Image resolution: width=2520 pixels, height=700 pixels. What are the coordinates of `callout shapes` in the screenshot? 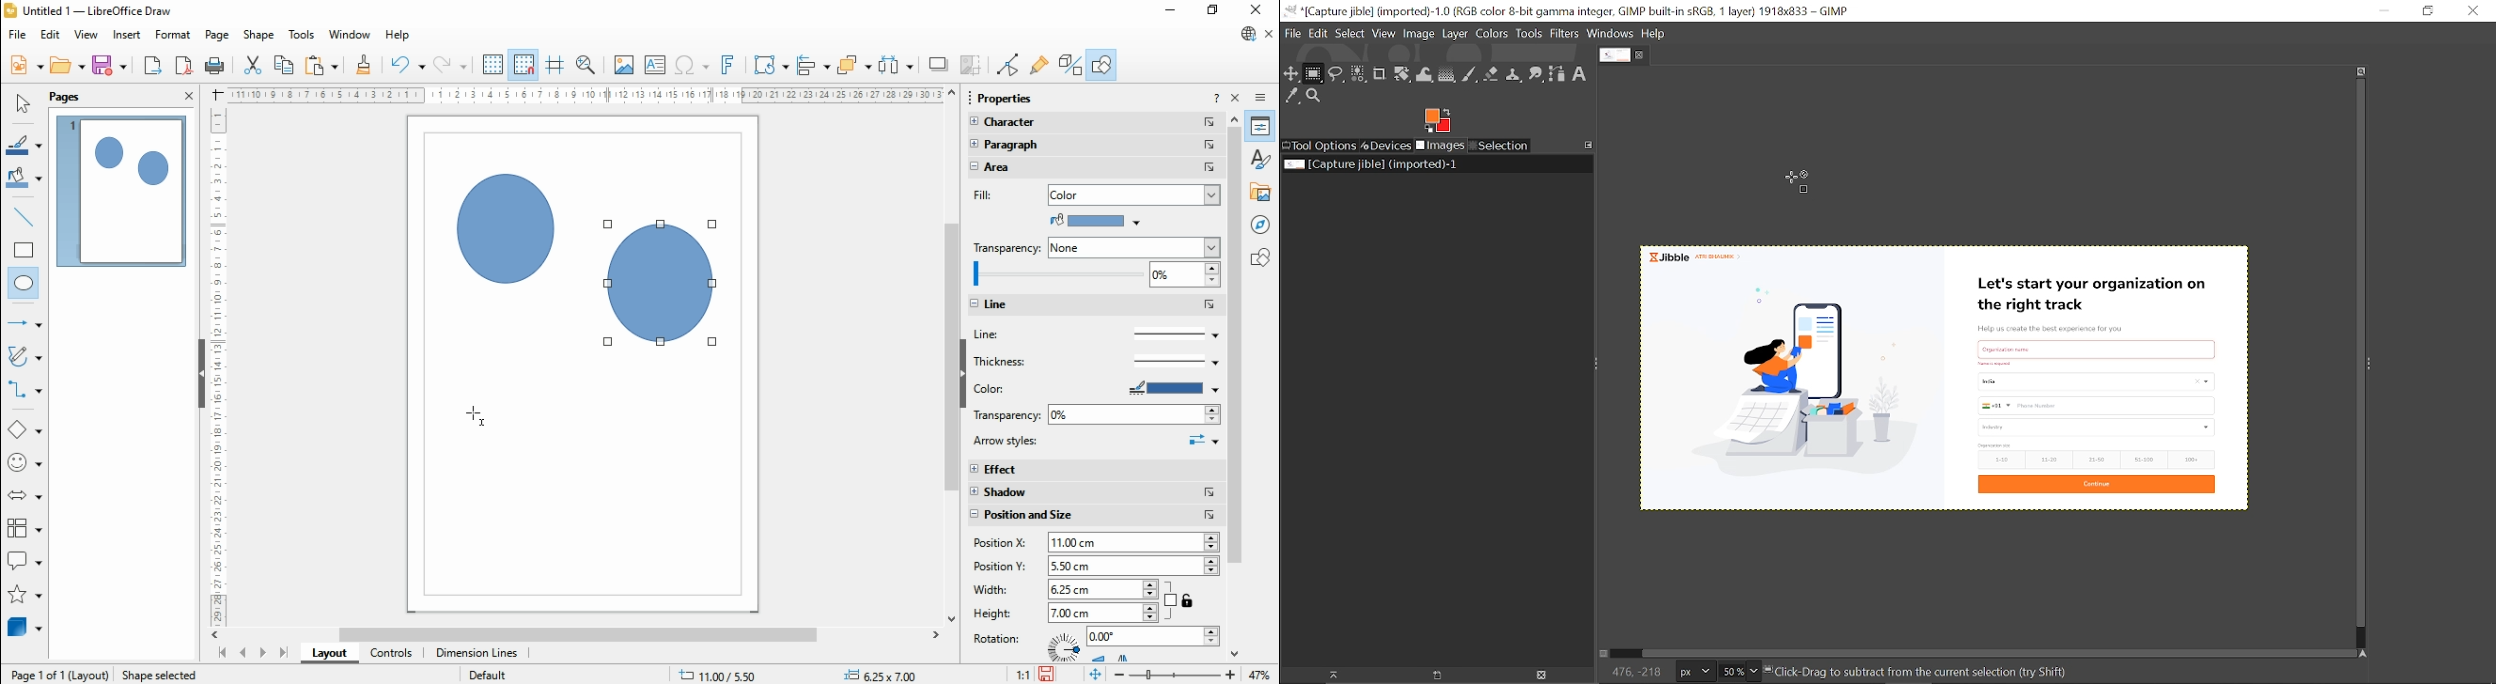 It's located at (26, 564).